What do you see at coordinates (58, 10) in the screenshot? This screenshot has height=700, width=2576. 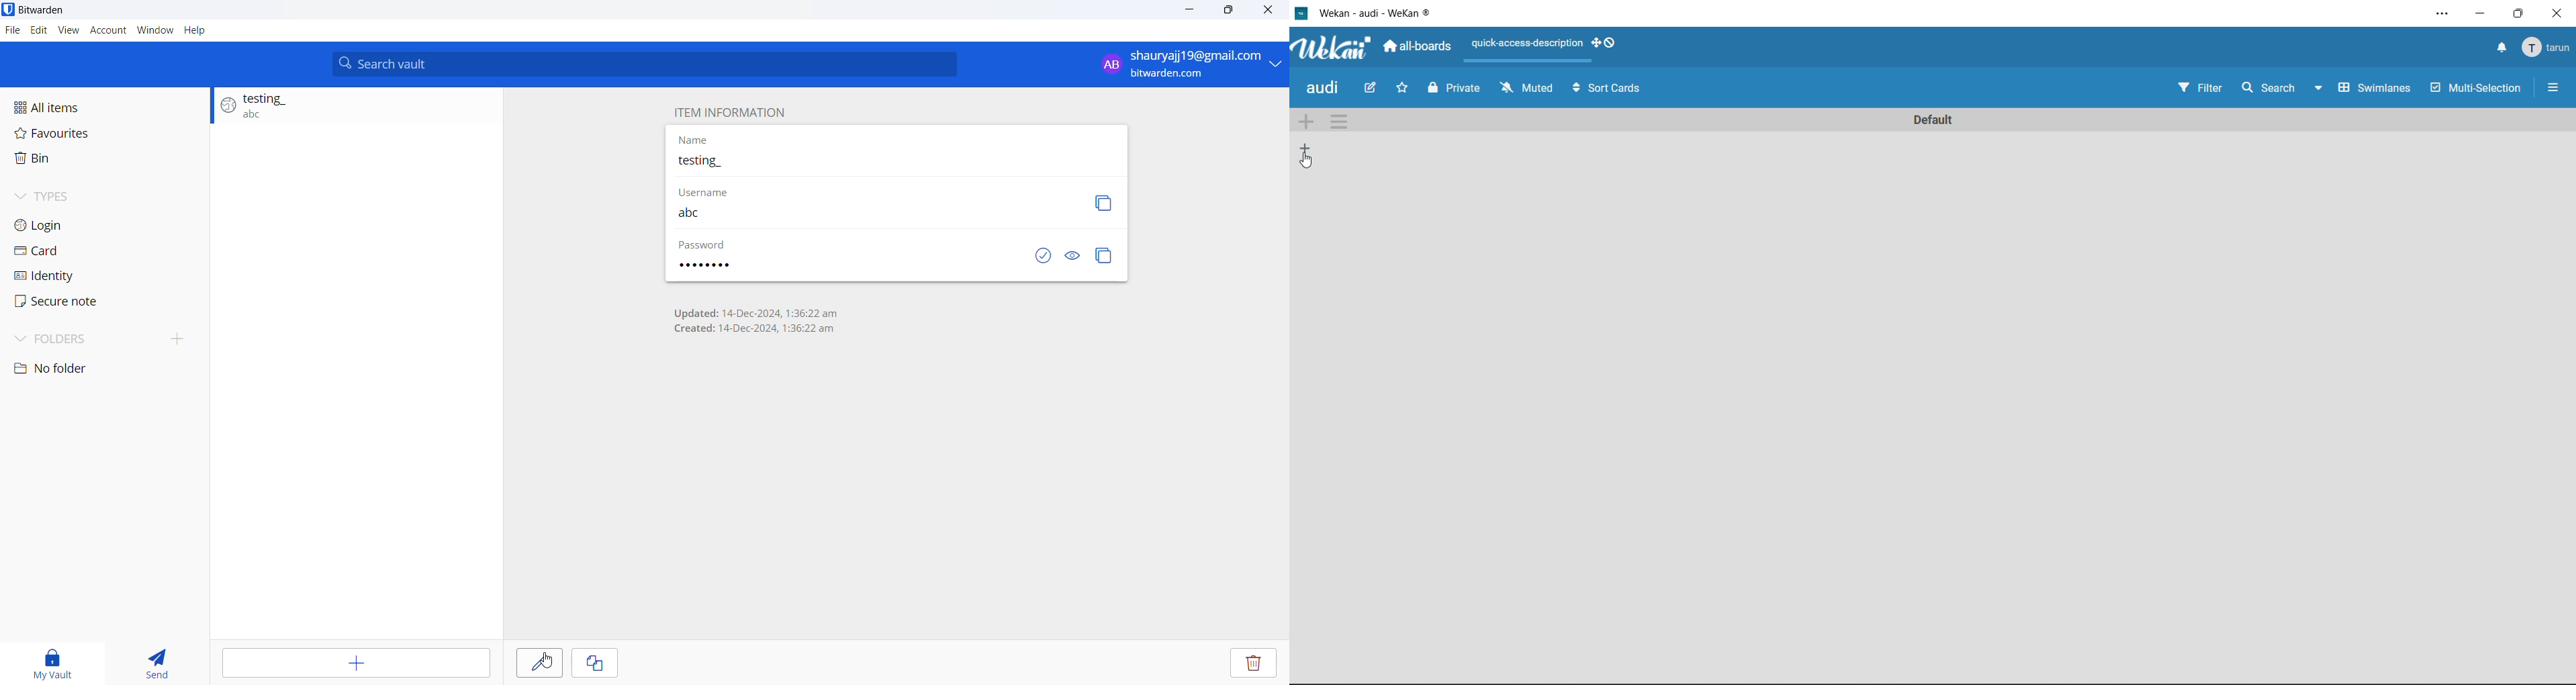 I see `Application name ` at bounding box center [58, 10].